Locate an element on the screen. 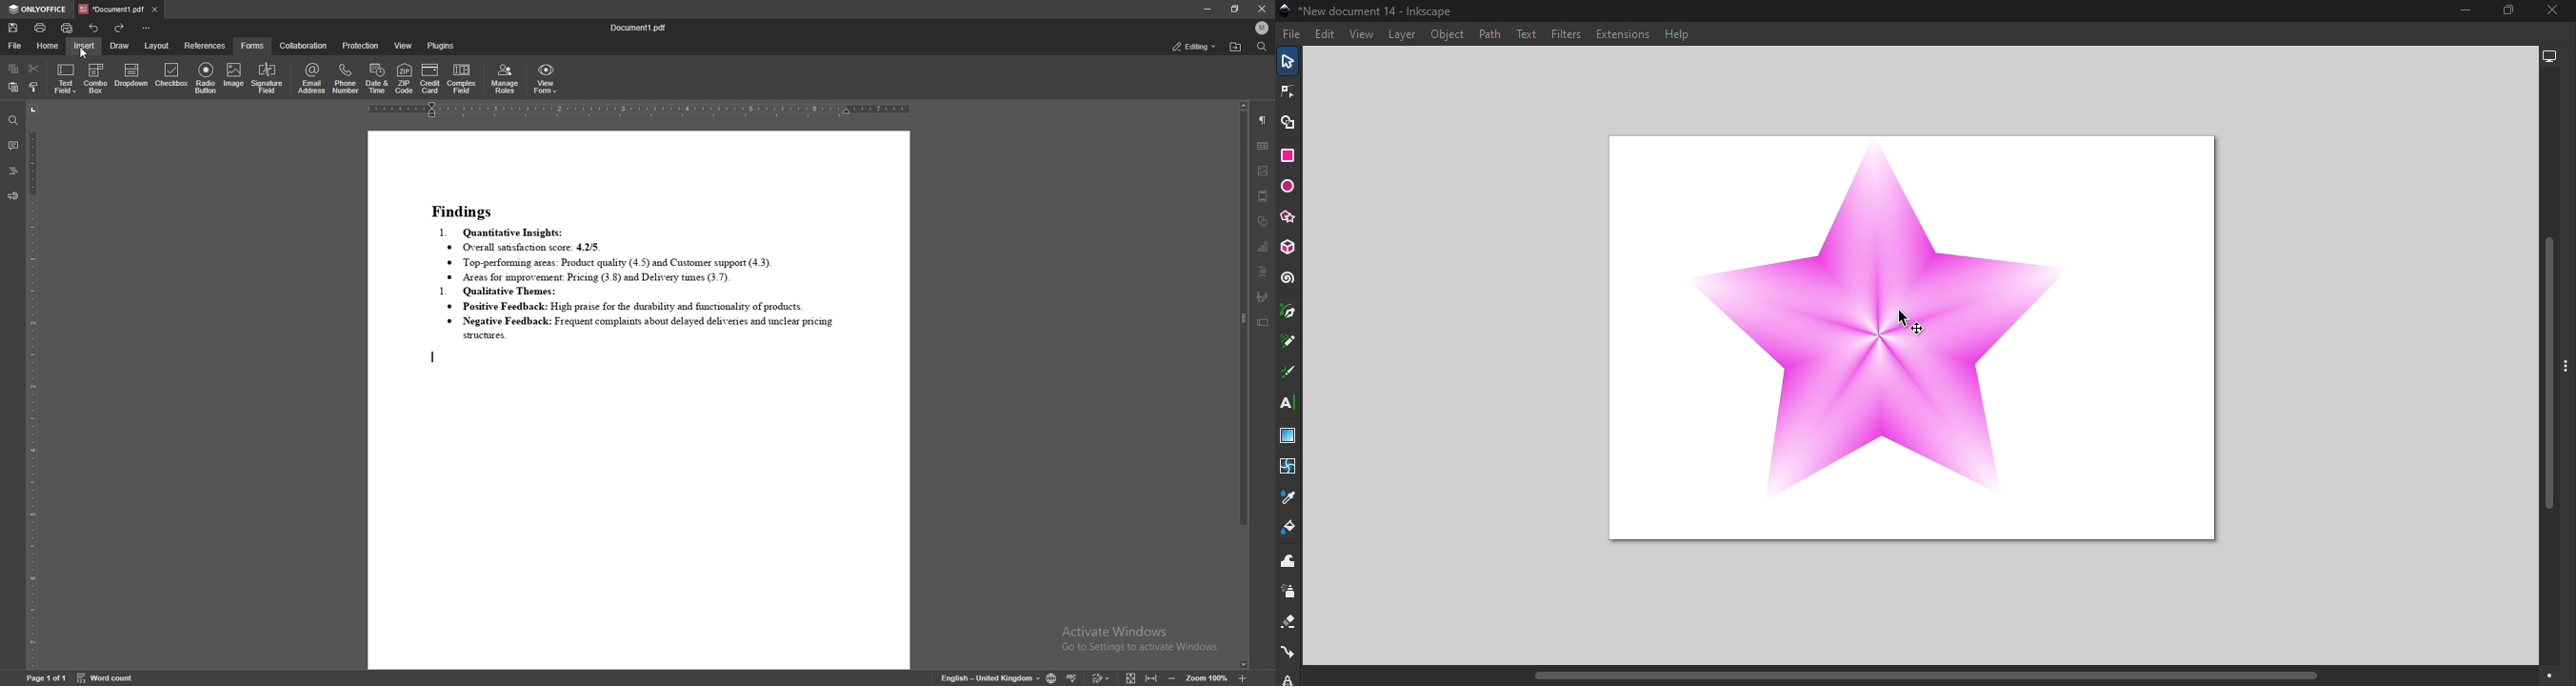  Pen tool is located at coordinates (1288, 308).